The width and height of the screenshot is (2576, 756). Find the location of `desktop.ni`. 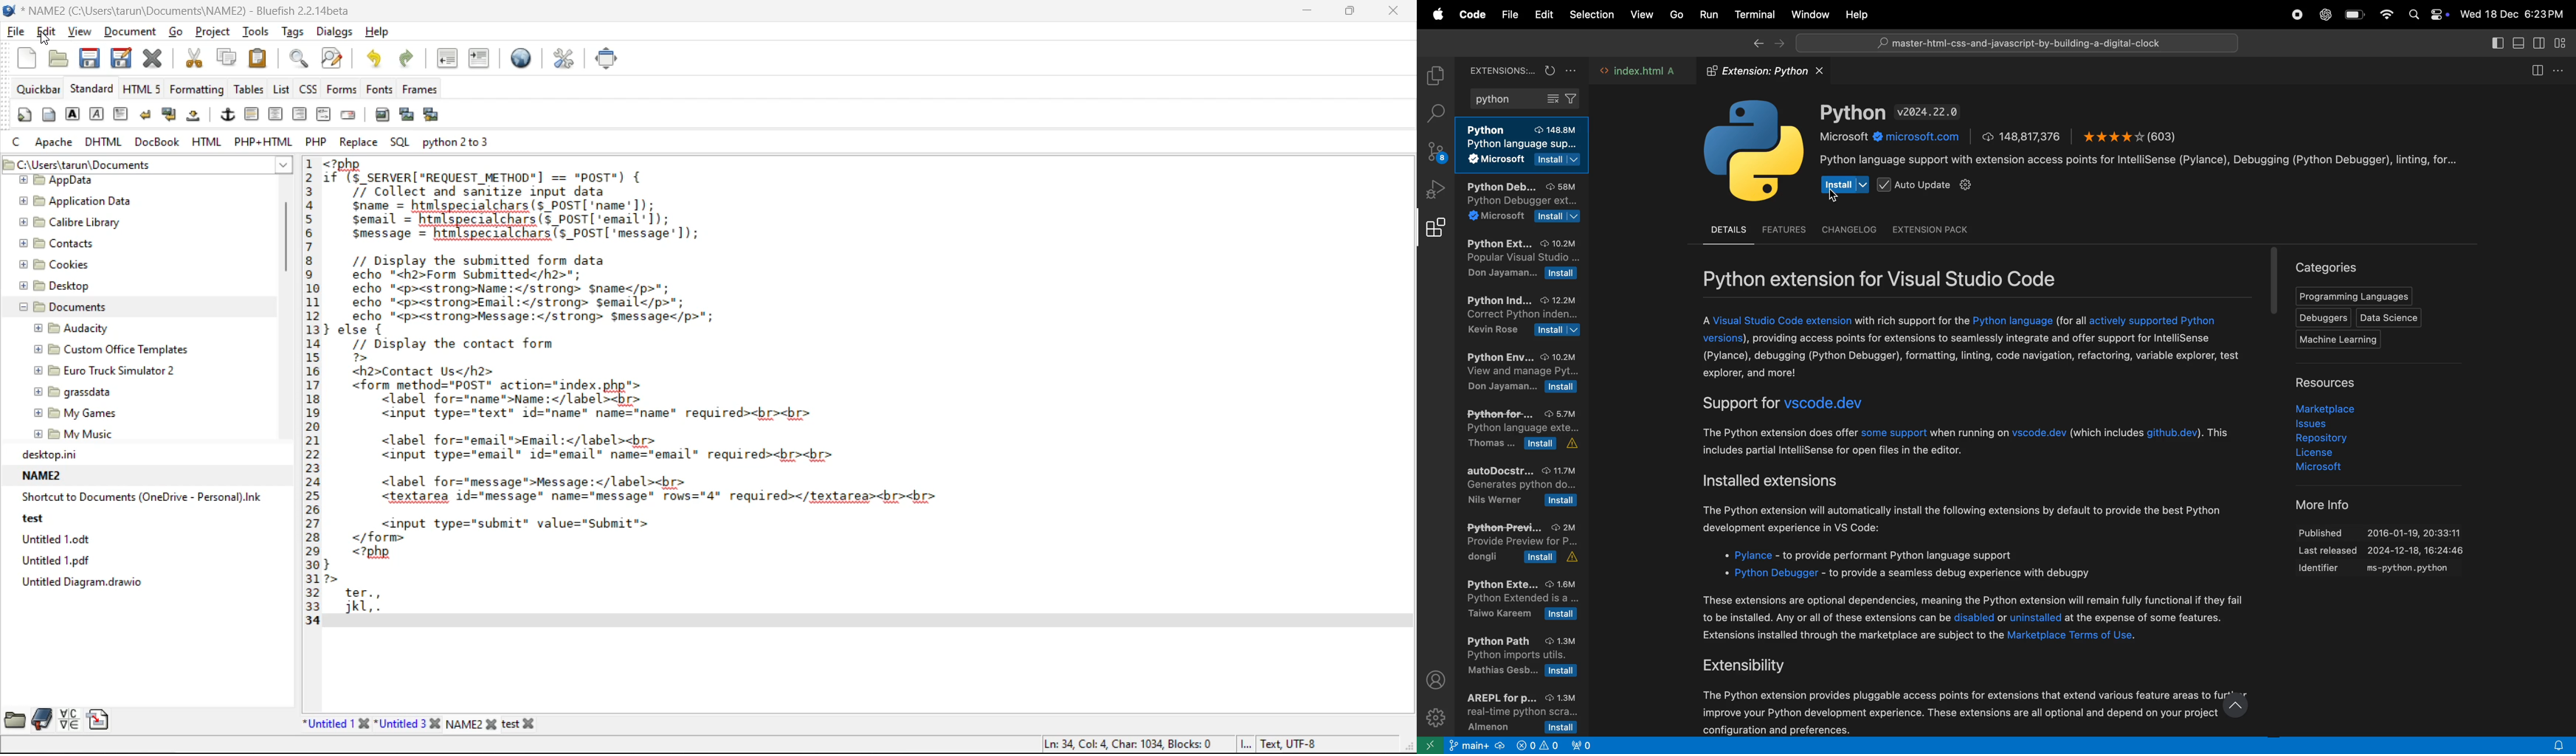

desktop.ni is located at coordinates (45, 456).